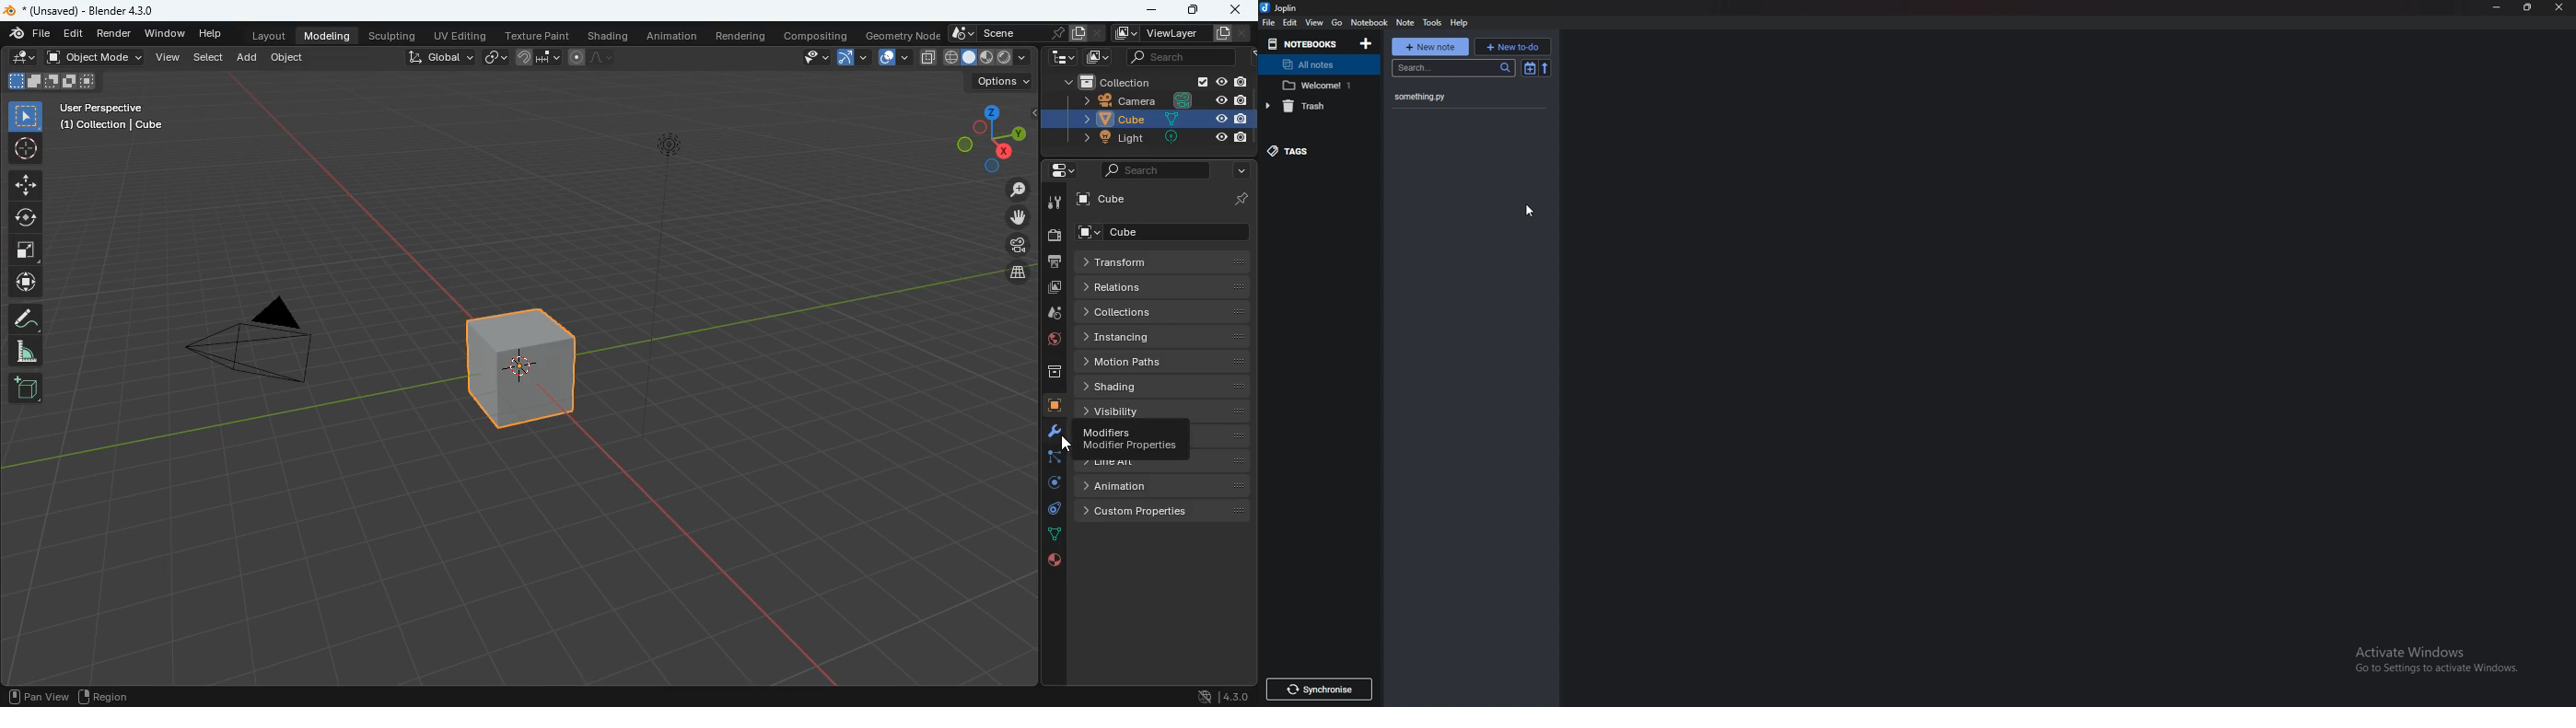 The image size is (2576, 728). I want to click on texture paint, so click(535, 33).